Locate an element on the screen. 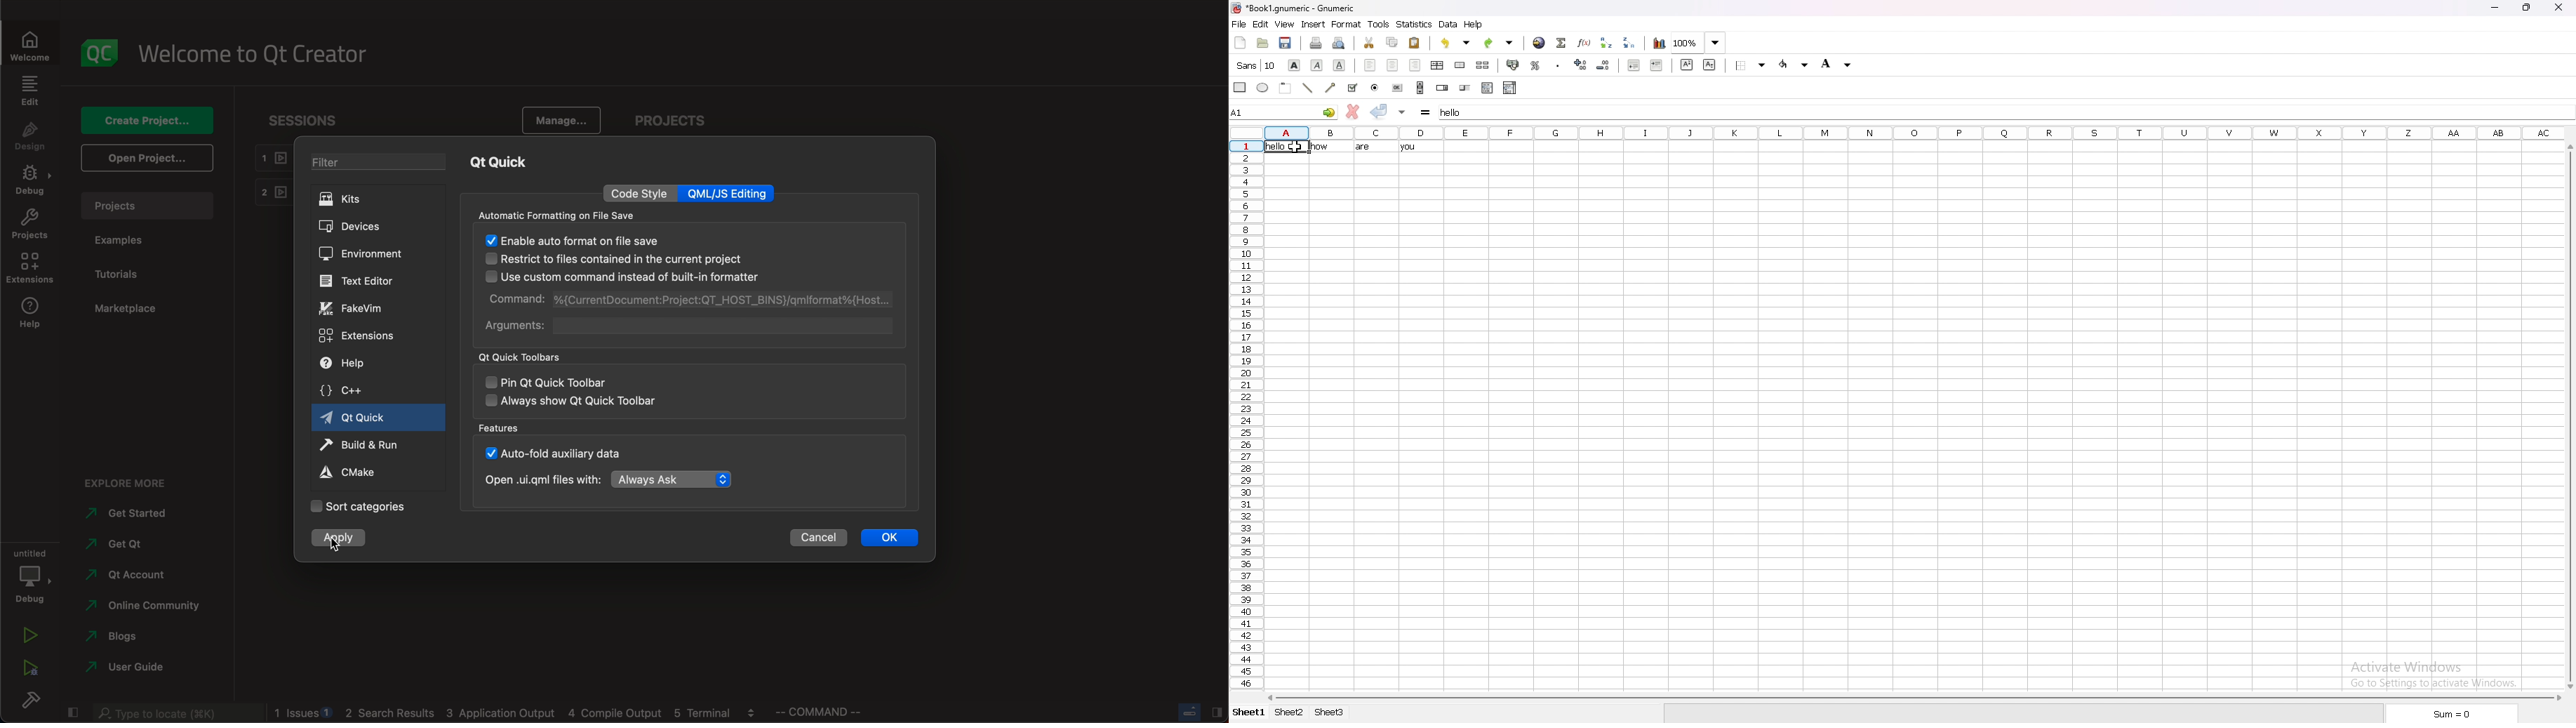 This screenshot has height=728, width=2576. blogs is located at coordinates (119, 637).